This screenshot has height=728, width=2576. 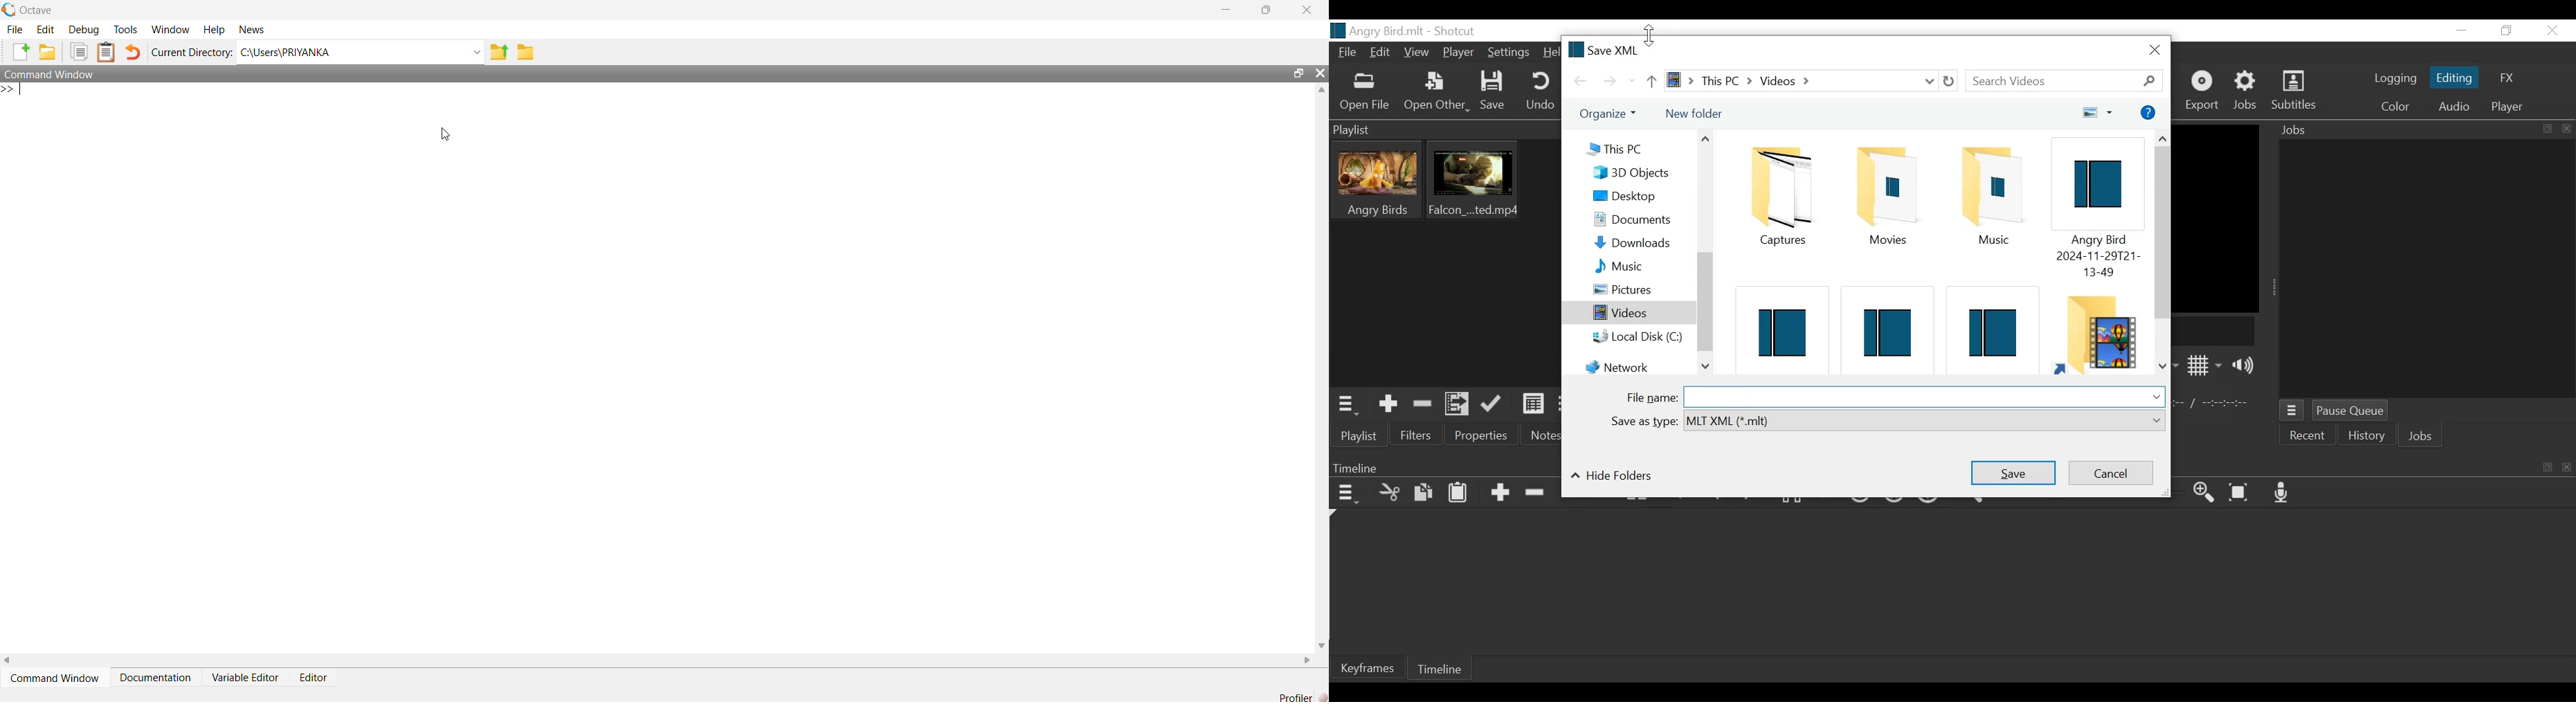 I want to click on Search, so click(x=2064, y=81).